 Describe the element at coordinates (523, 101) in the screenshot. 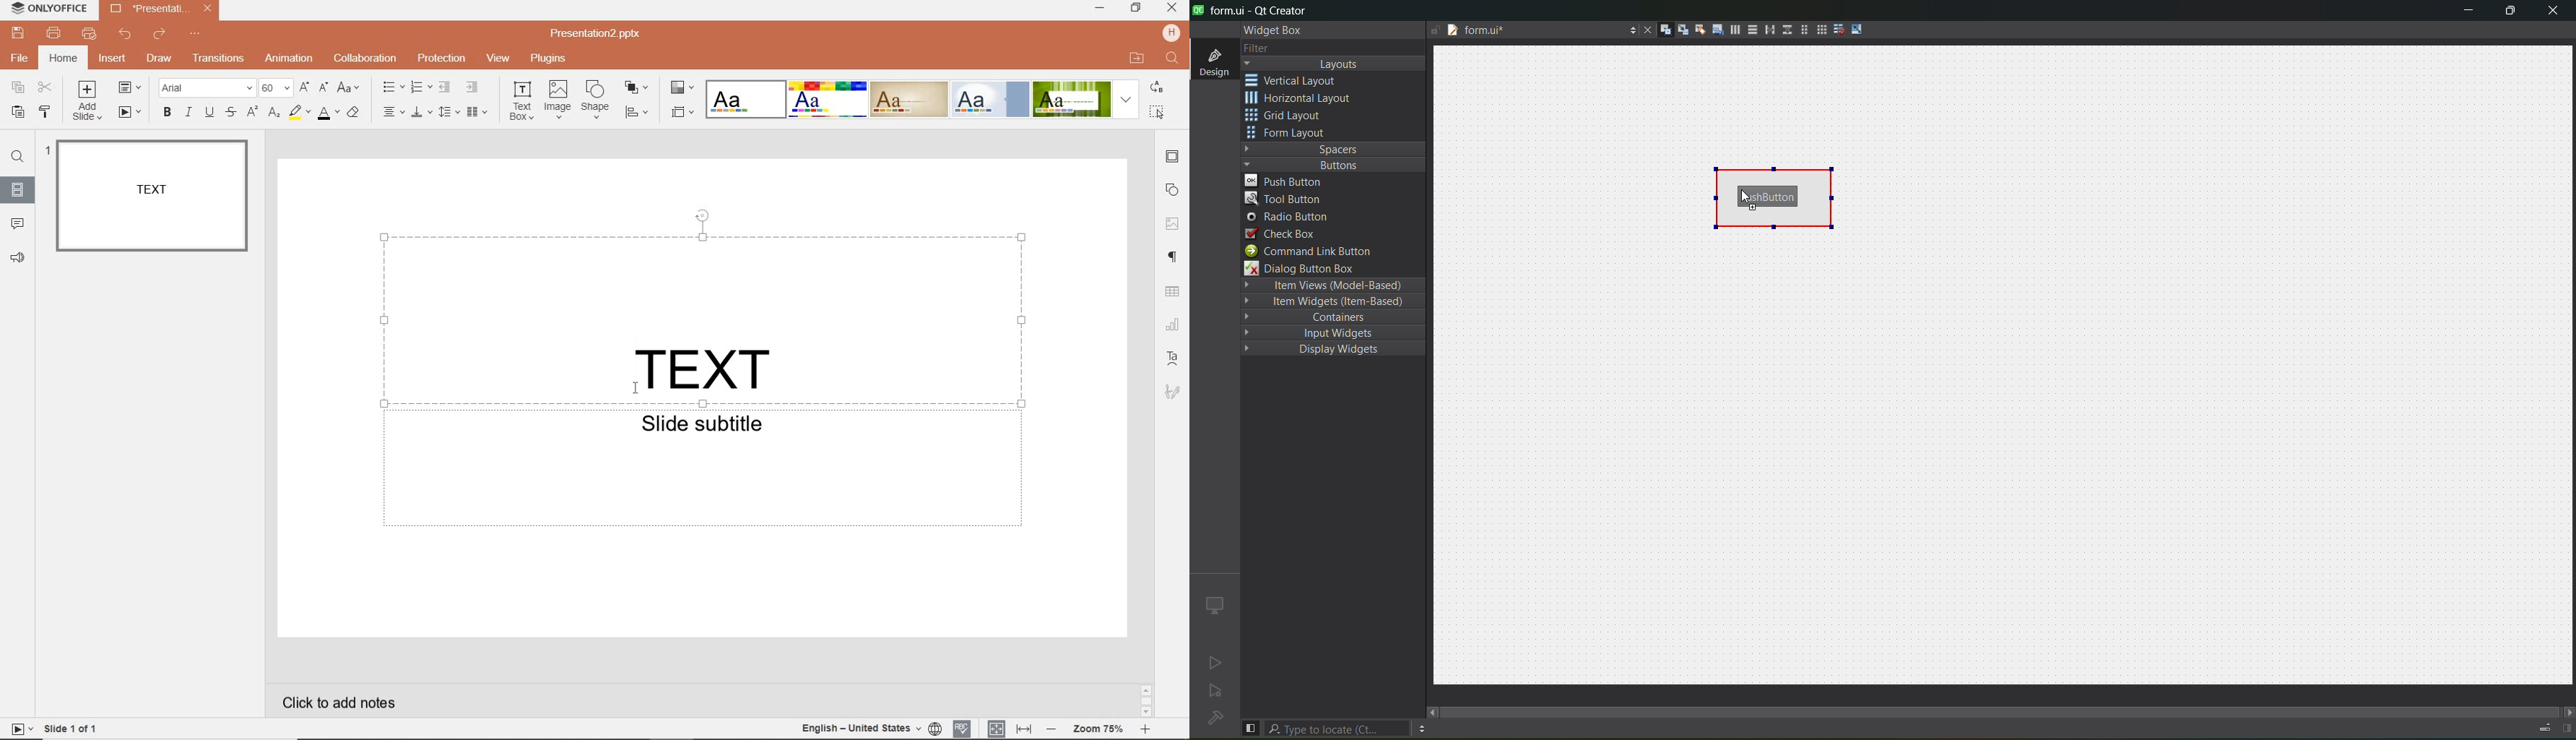

I see `text box` at that location.